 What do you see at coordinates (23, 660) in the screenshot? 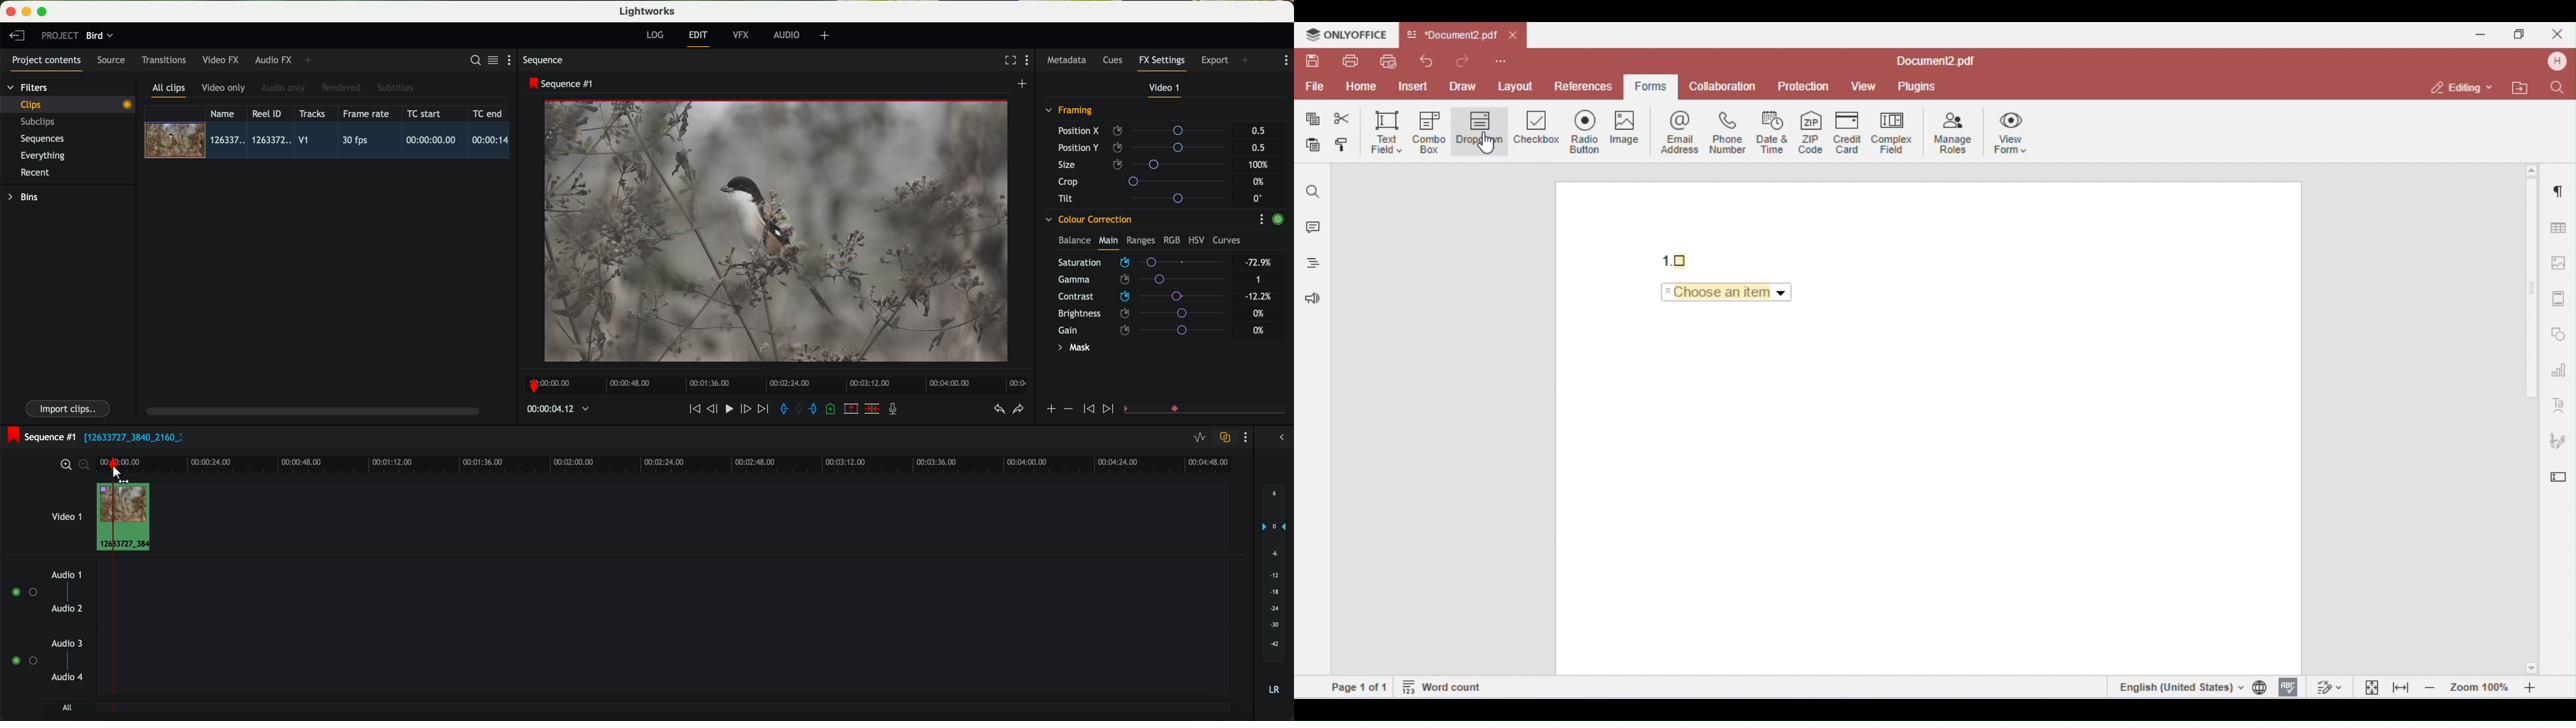
I see `enable audio` at bounding box center [23, 660].